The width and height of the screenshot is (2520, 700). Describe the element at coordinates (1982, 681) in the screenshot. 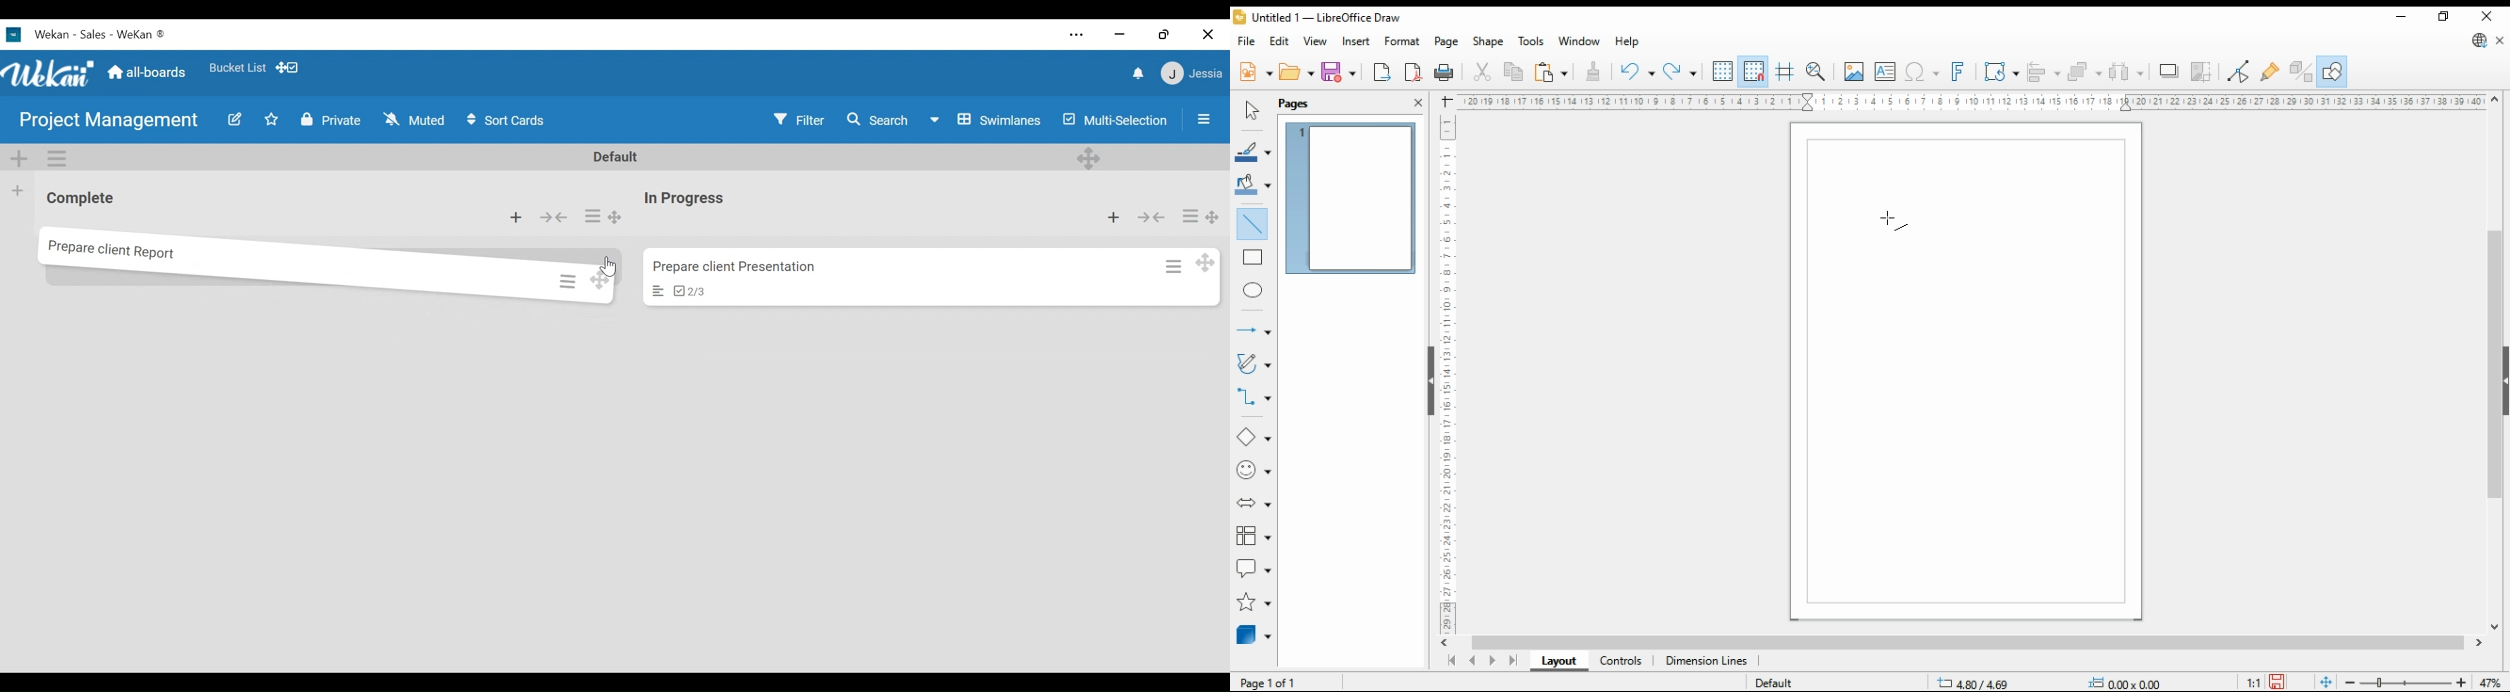

I see `screen size` at that location.